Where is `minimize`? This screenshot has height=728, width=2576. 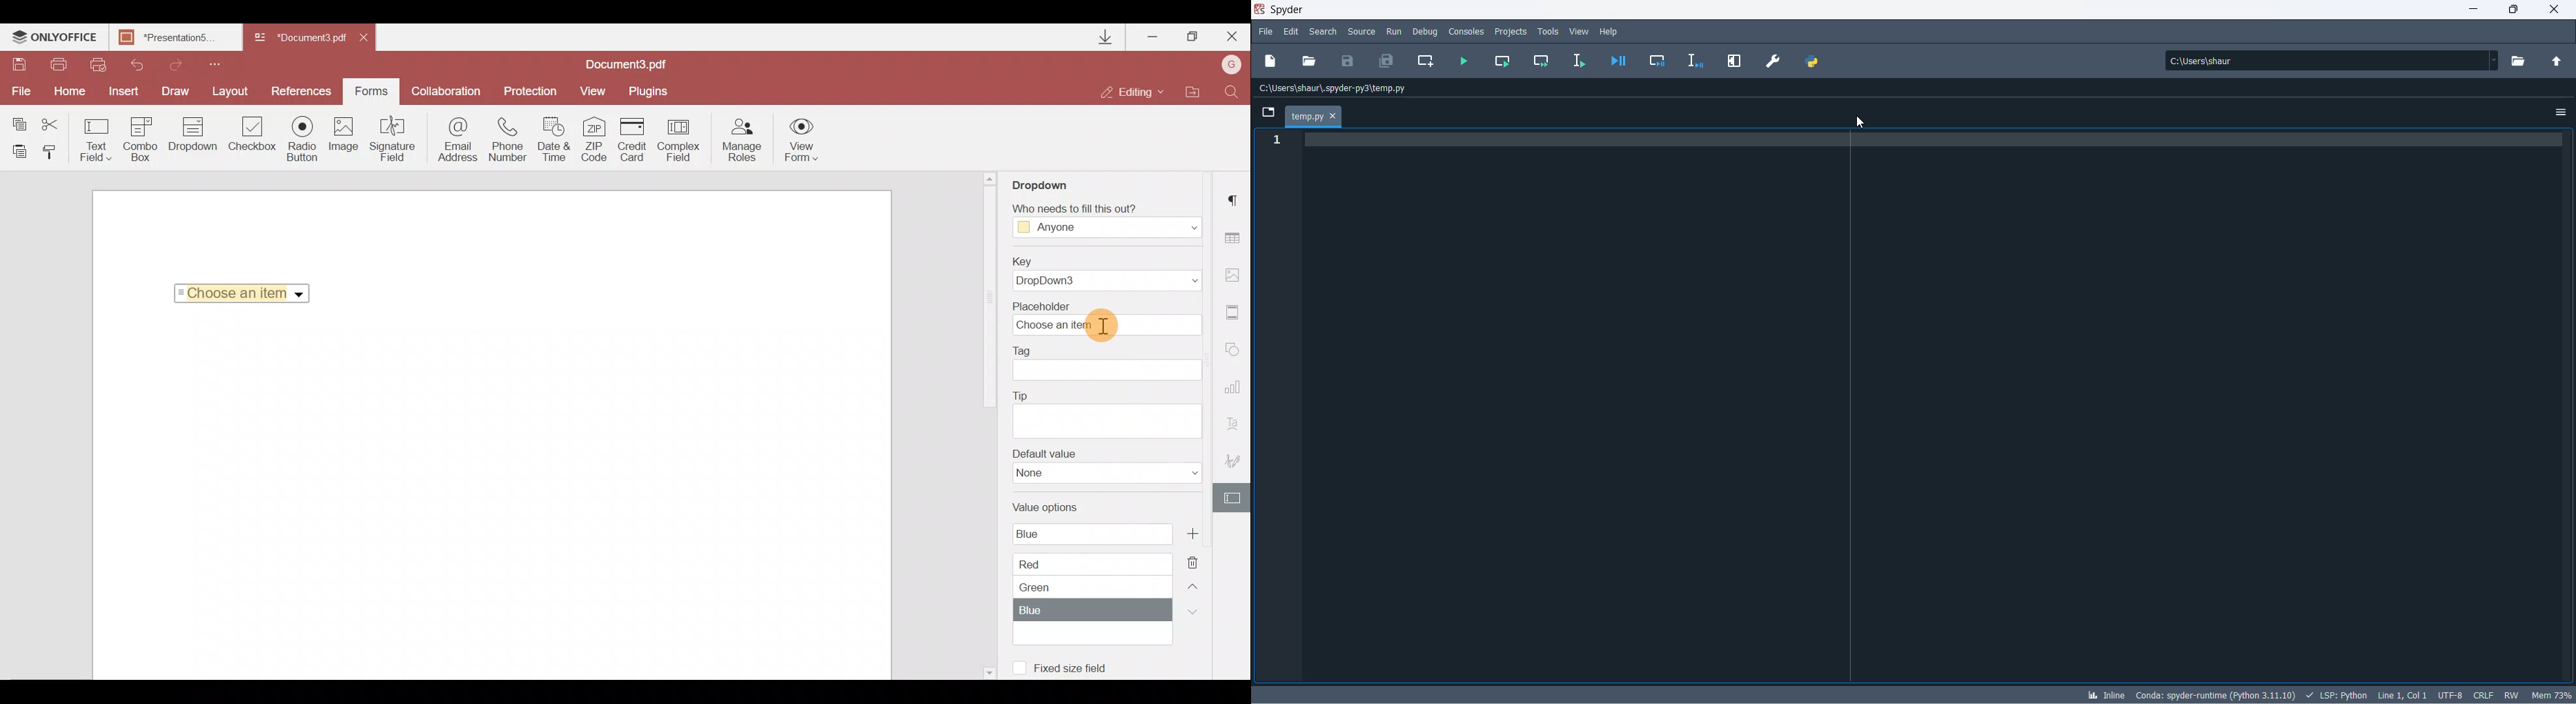 minimize is located at coordinates (2473, 14).